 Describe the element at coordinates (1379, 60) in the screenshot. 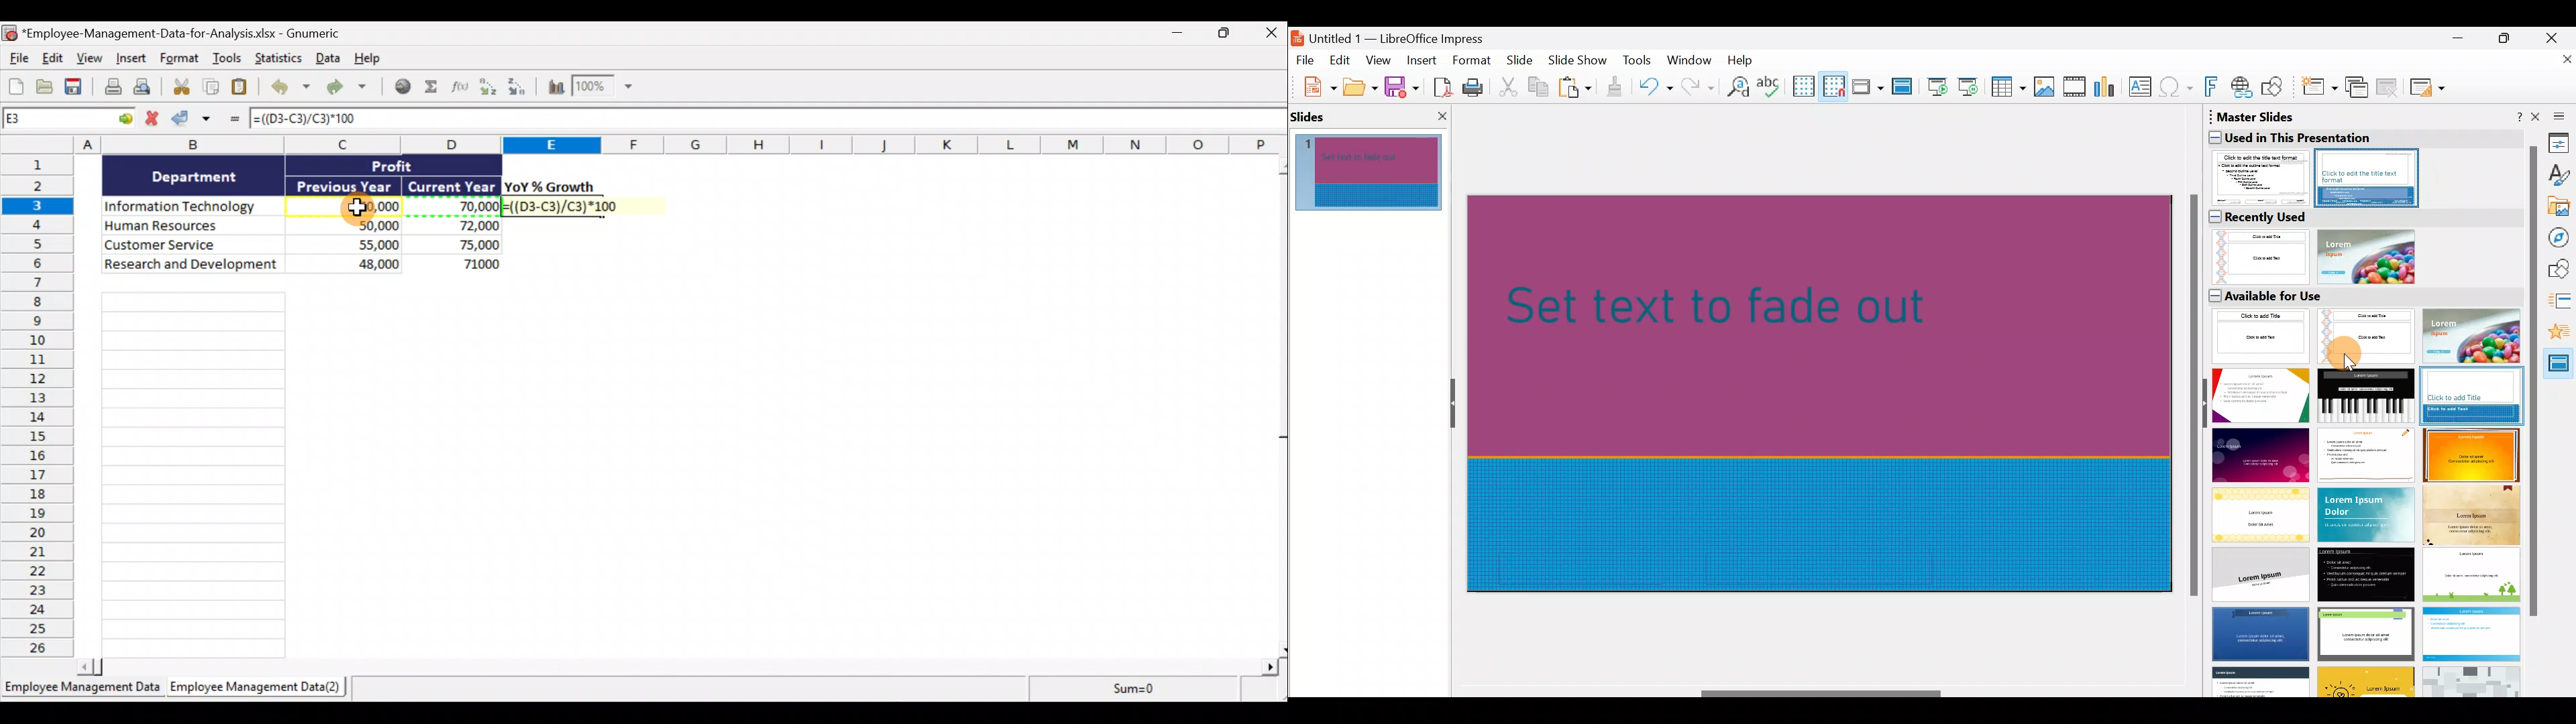

I see `View` at that location.